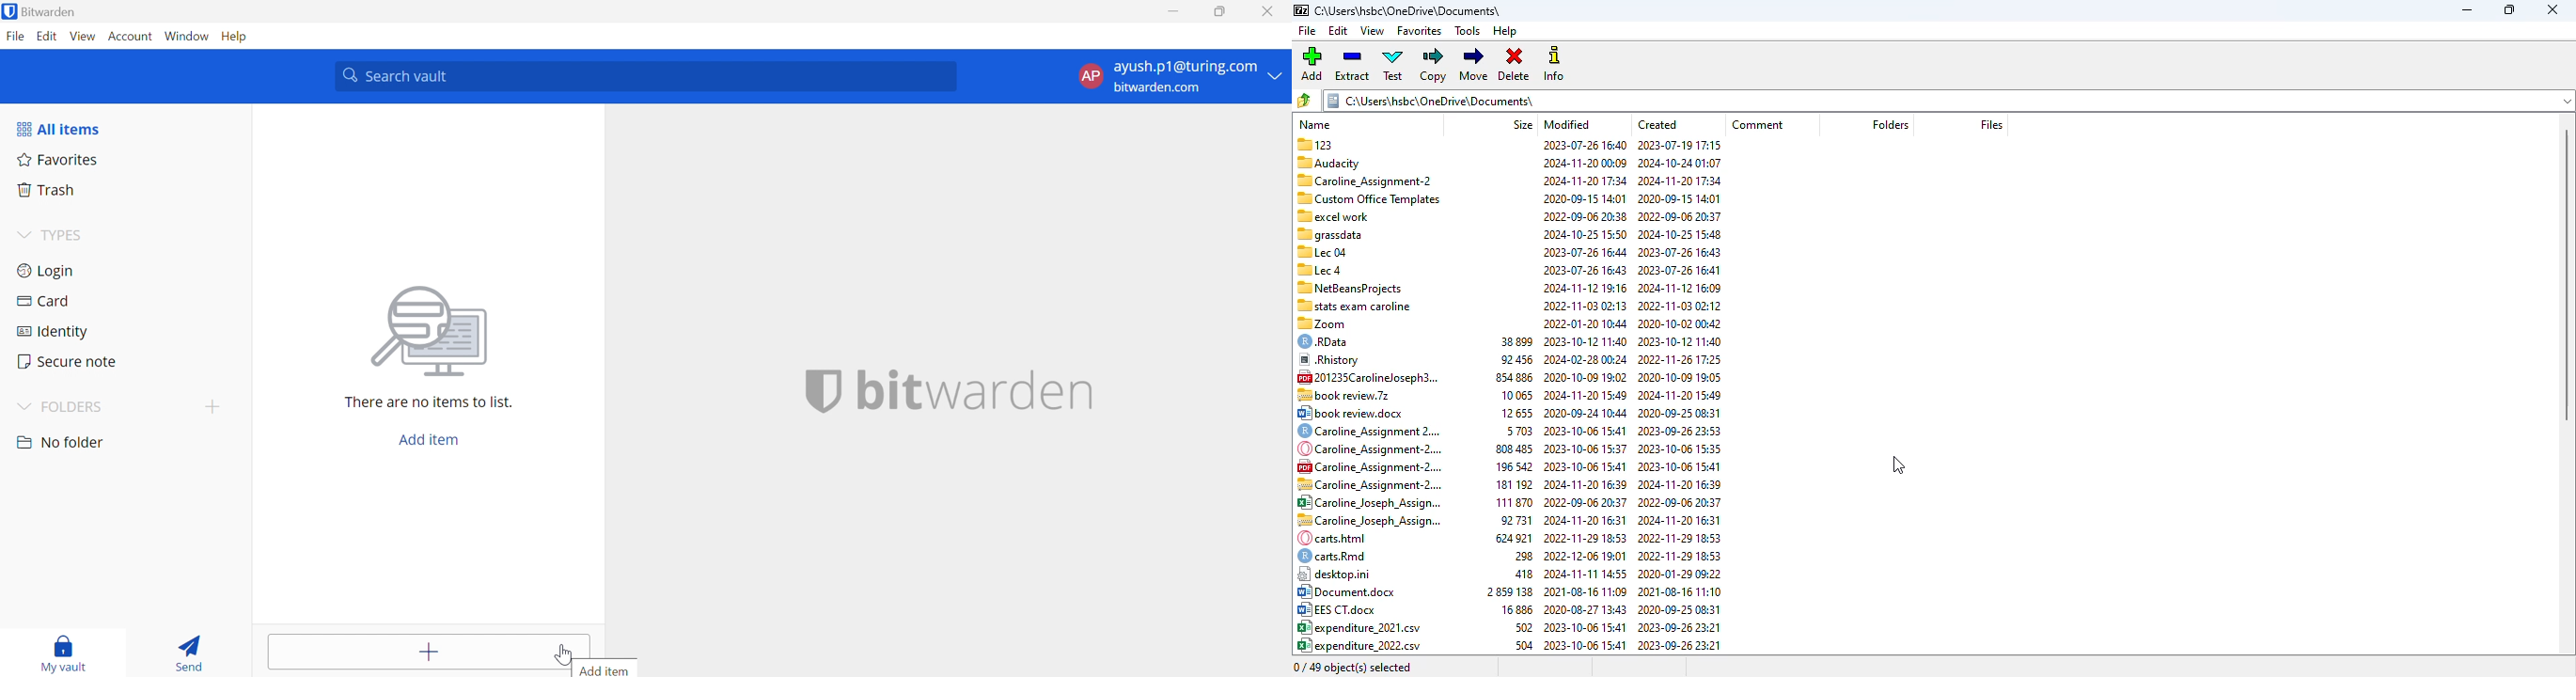  I want to click on Lec 04, so click(1322, 251).